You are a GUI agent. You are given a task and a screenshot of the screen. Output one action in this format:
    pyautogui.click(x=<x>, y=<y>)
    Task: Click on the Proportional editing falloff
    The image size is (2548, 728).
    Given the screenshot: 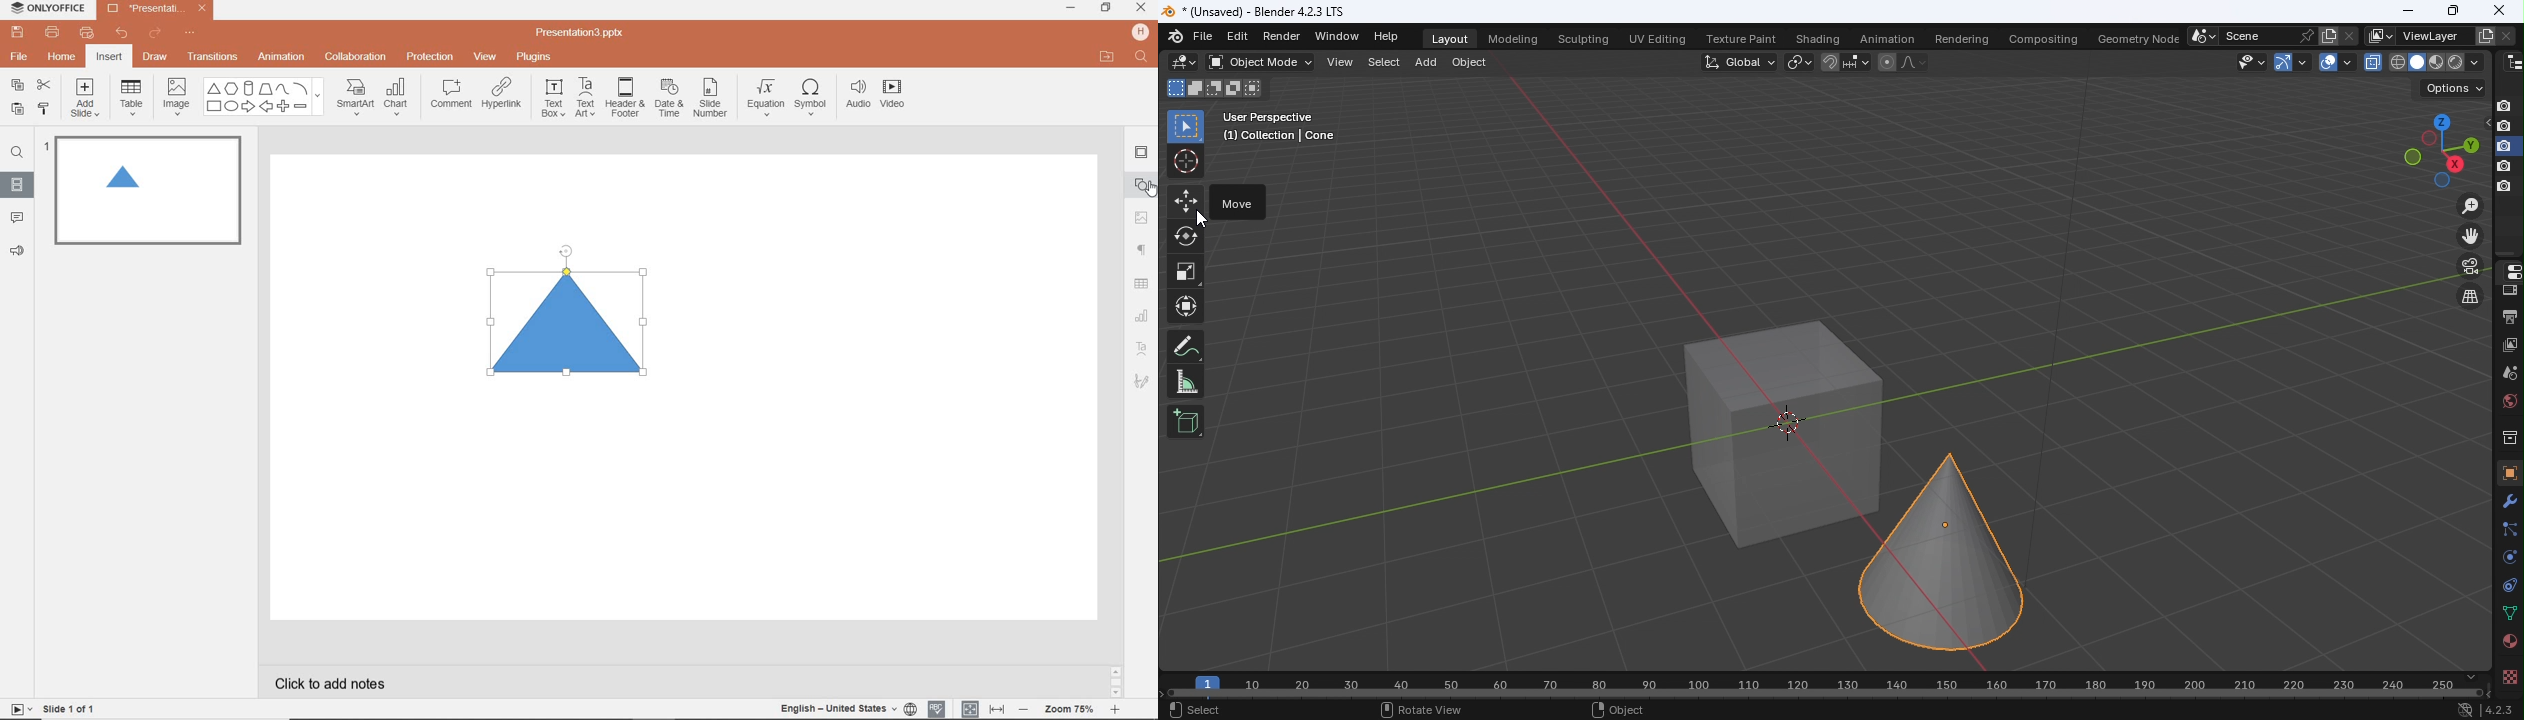 What is the action you would take?
    pyautogui.click(x=1915, y=64)
    